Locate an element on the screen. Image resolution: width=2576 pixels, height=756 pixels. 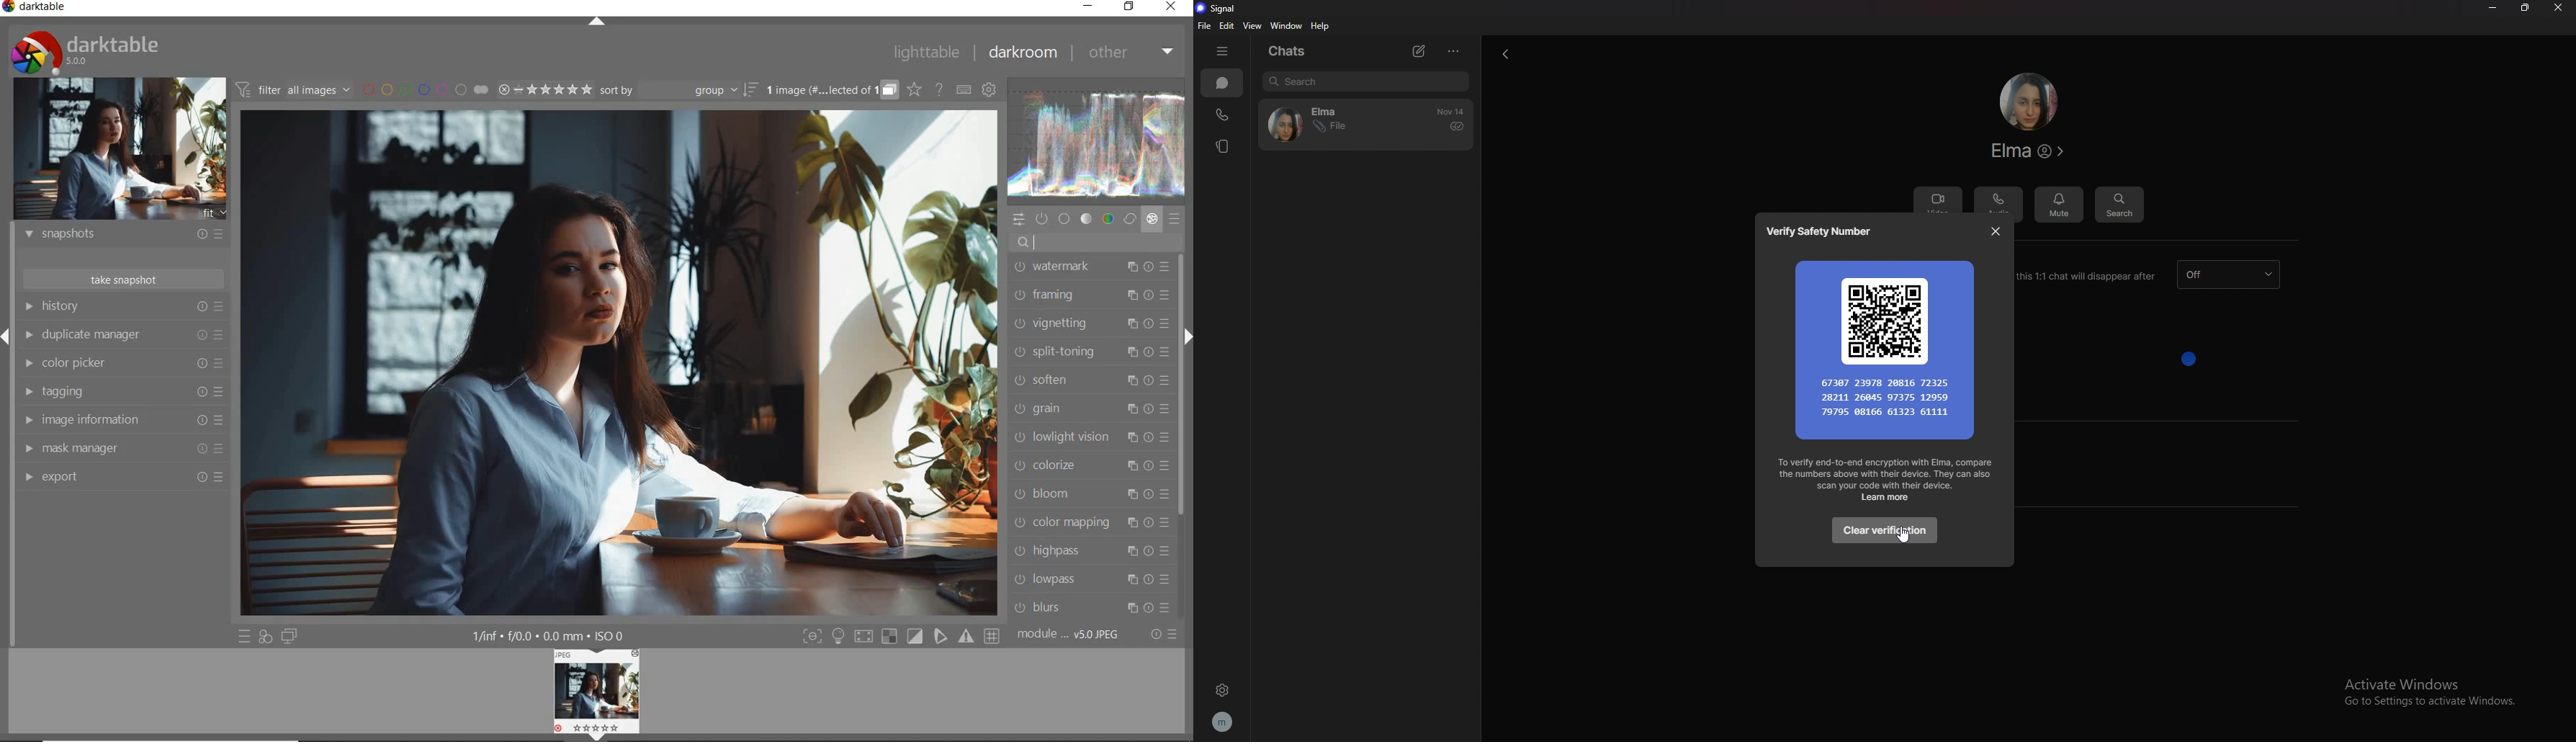
cursor is located at coordinates (1900, 536).